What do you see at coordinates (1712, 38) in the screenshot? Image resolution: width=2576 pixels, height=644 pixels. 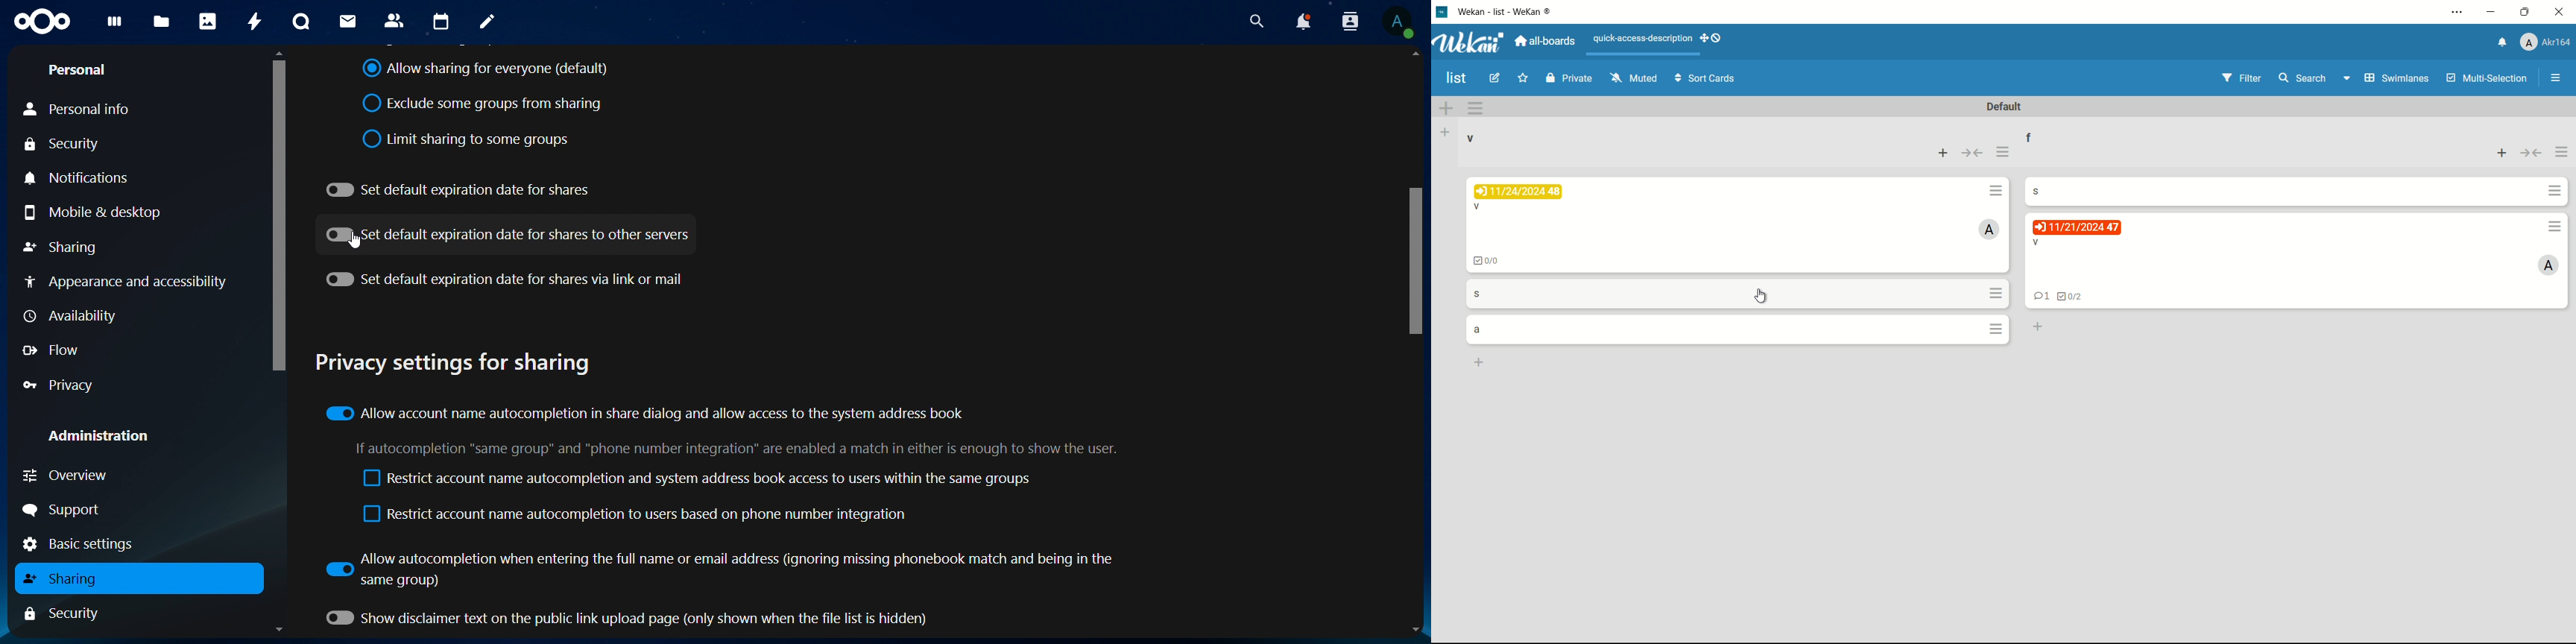 I see `show-desktop-drag-handles` at bounding box center [1712, 38].